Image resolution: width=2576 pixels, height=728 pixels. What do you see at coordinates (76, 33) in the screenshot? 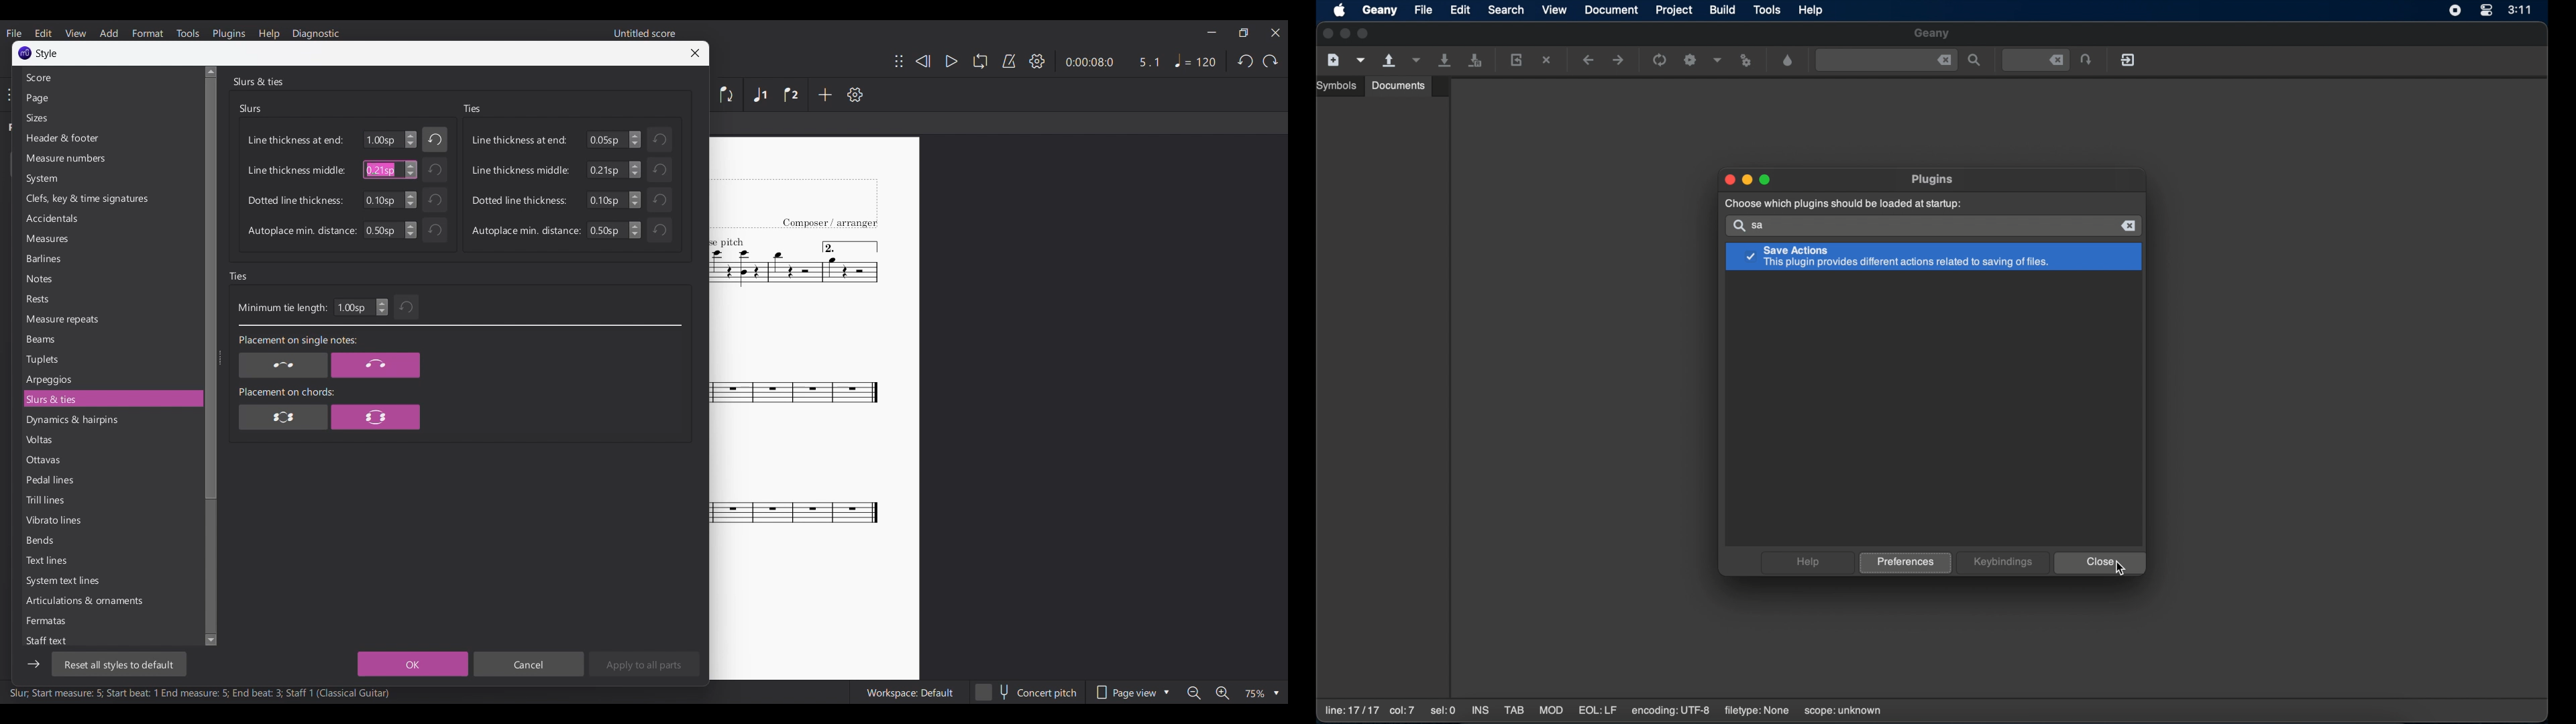
I see `View menu` at bounding box center [76, 33].